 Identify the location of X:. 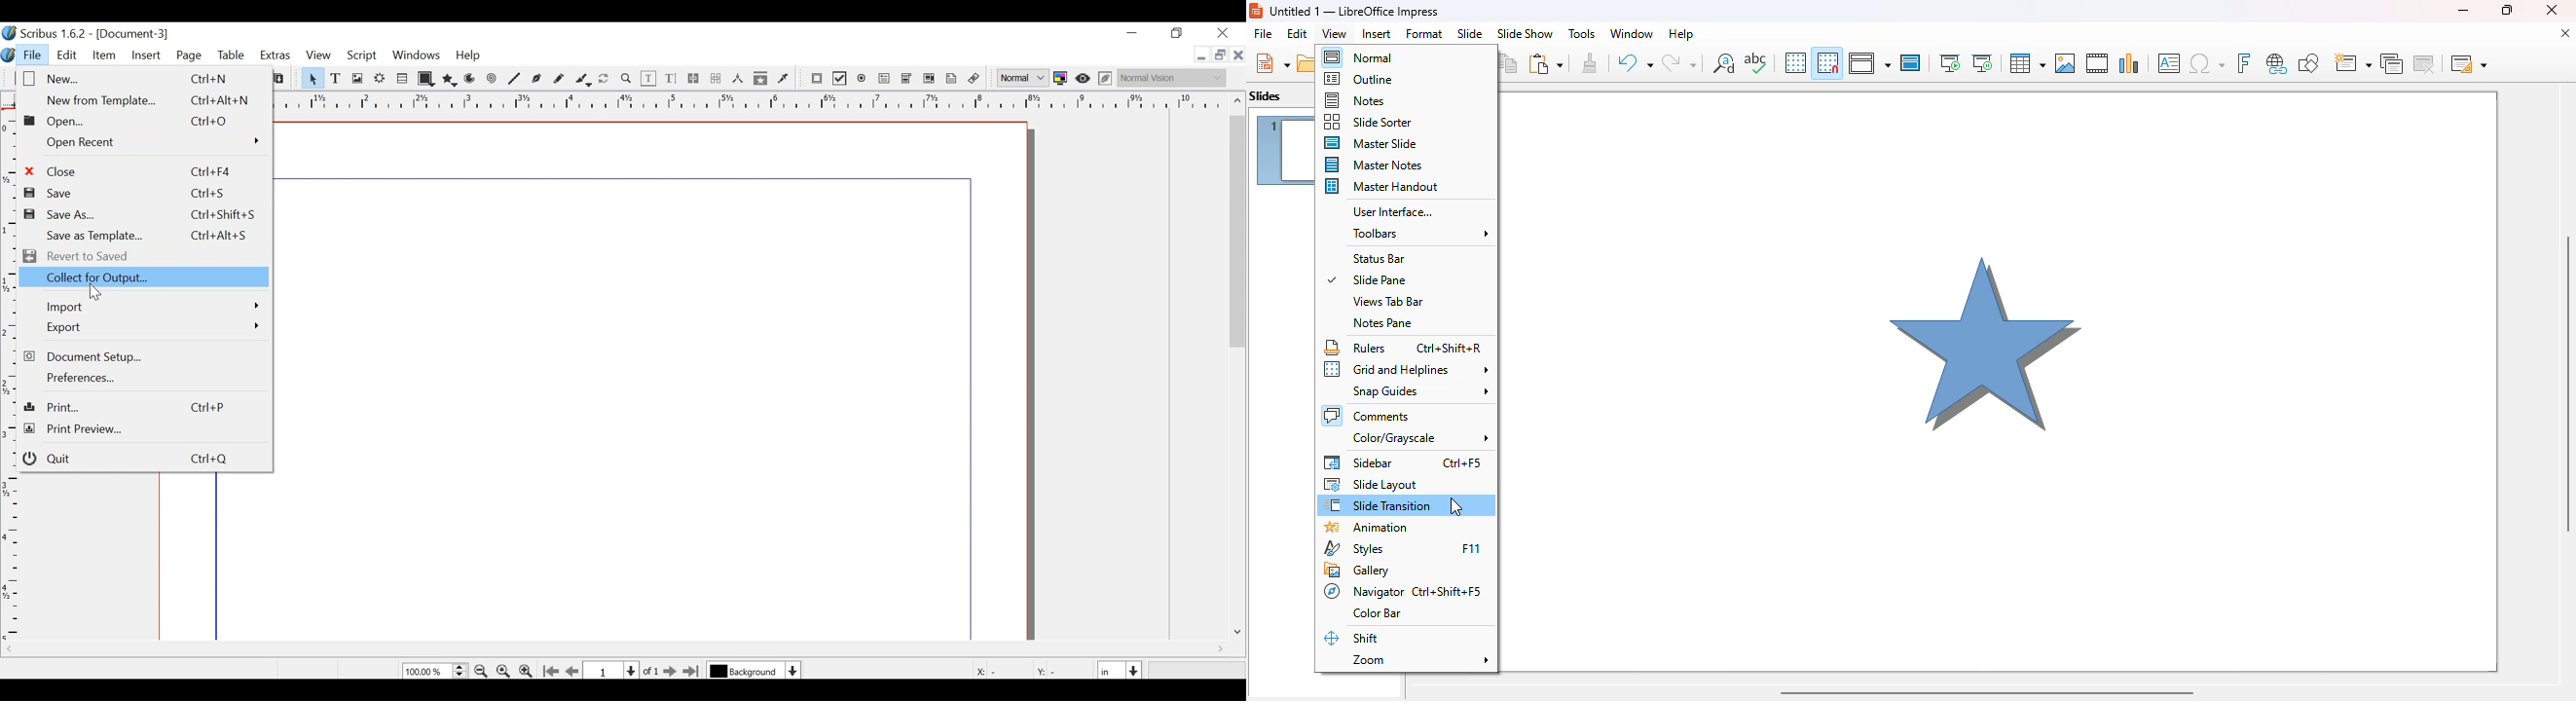
(979, 669).